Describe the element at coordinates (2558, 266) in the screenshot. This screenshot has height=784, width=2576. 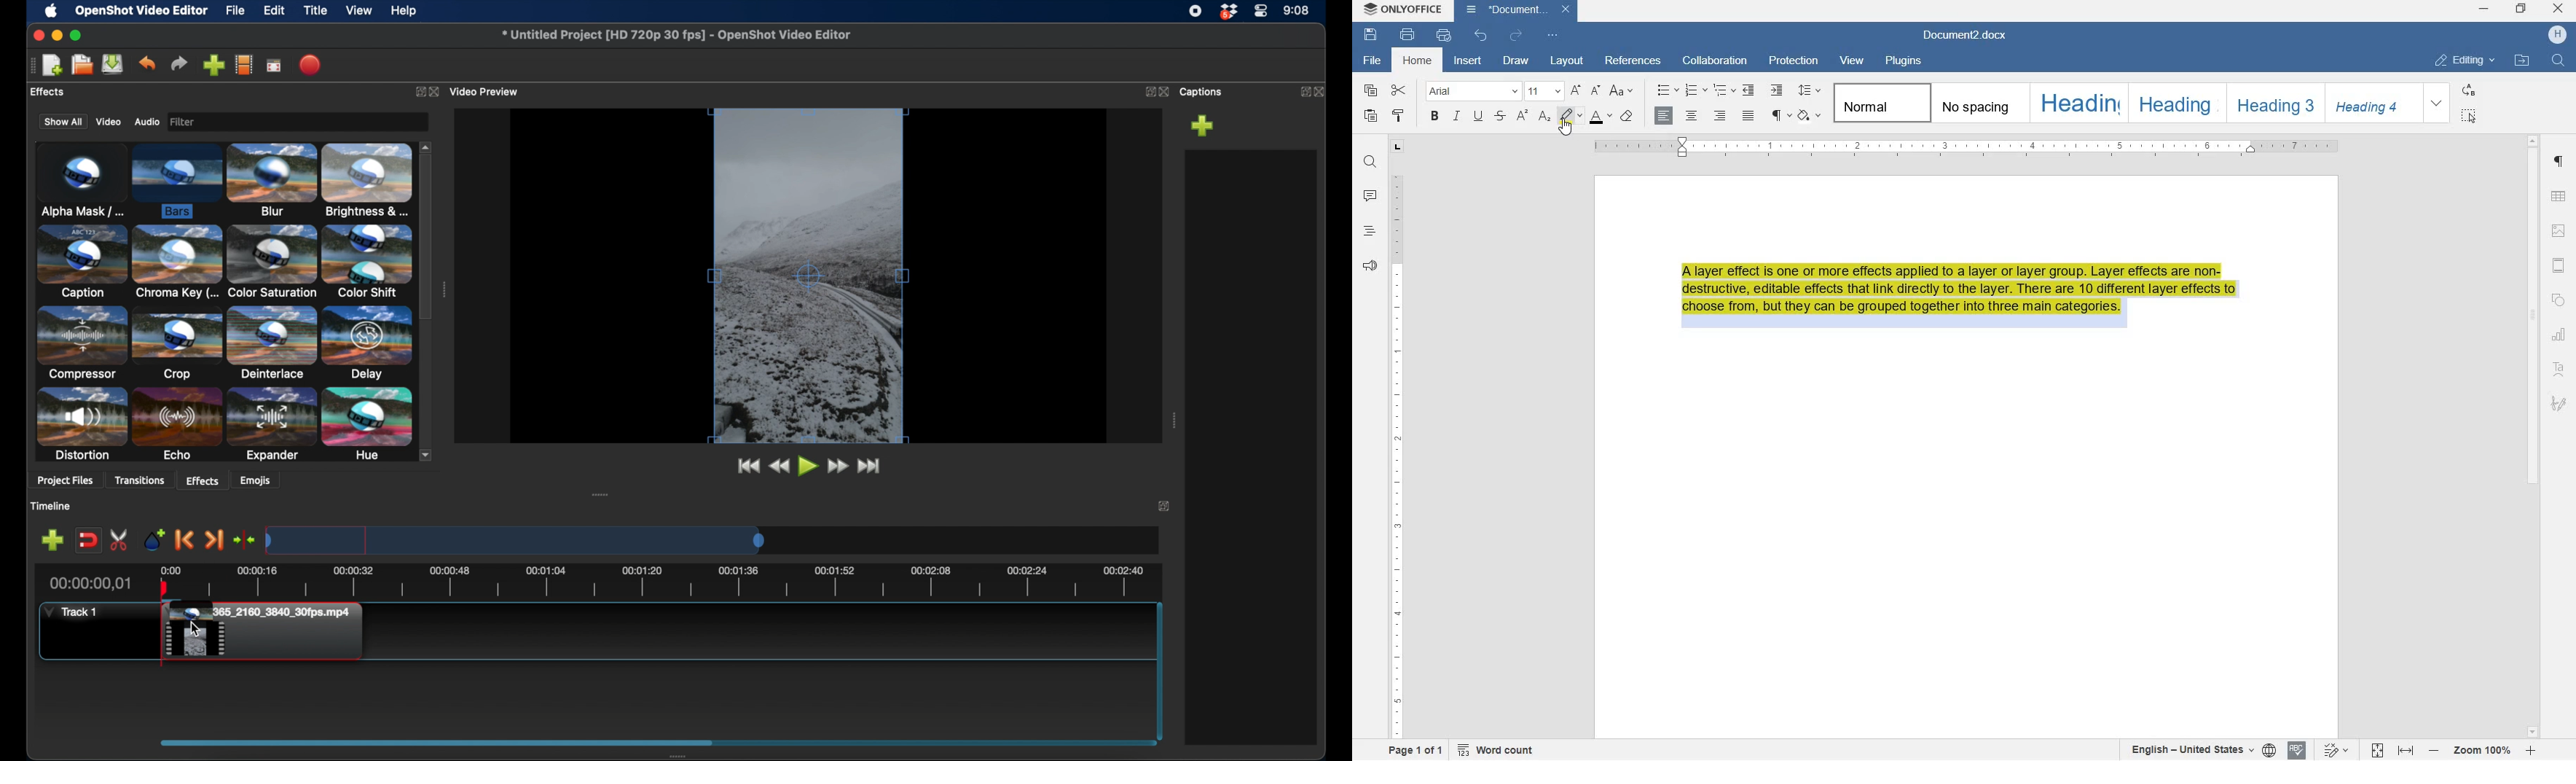
I see `headers & footers` at that location.